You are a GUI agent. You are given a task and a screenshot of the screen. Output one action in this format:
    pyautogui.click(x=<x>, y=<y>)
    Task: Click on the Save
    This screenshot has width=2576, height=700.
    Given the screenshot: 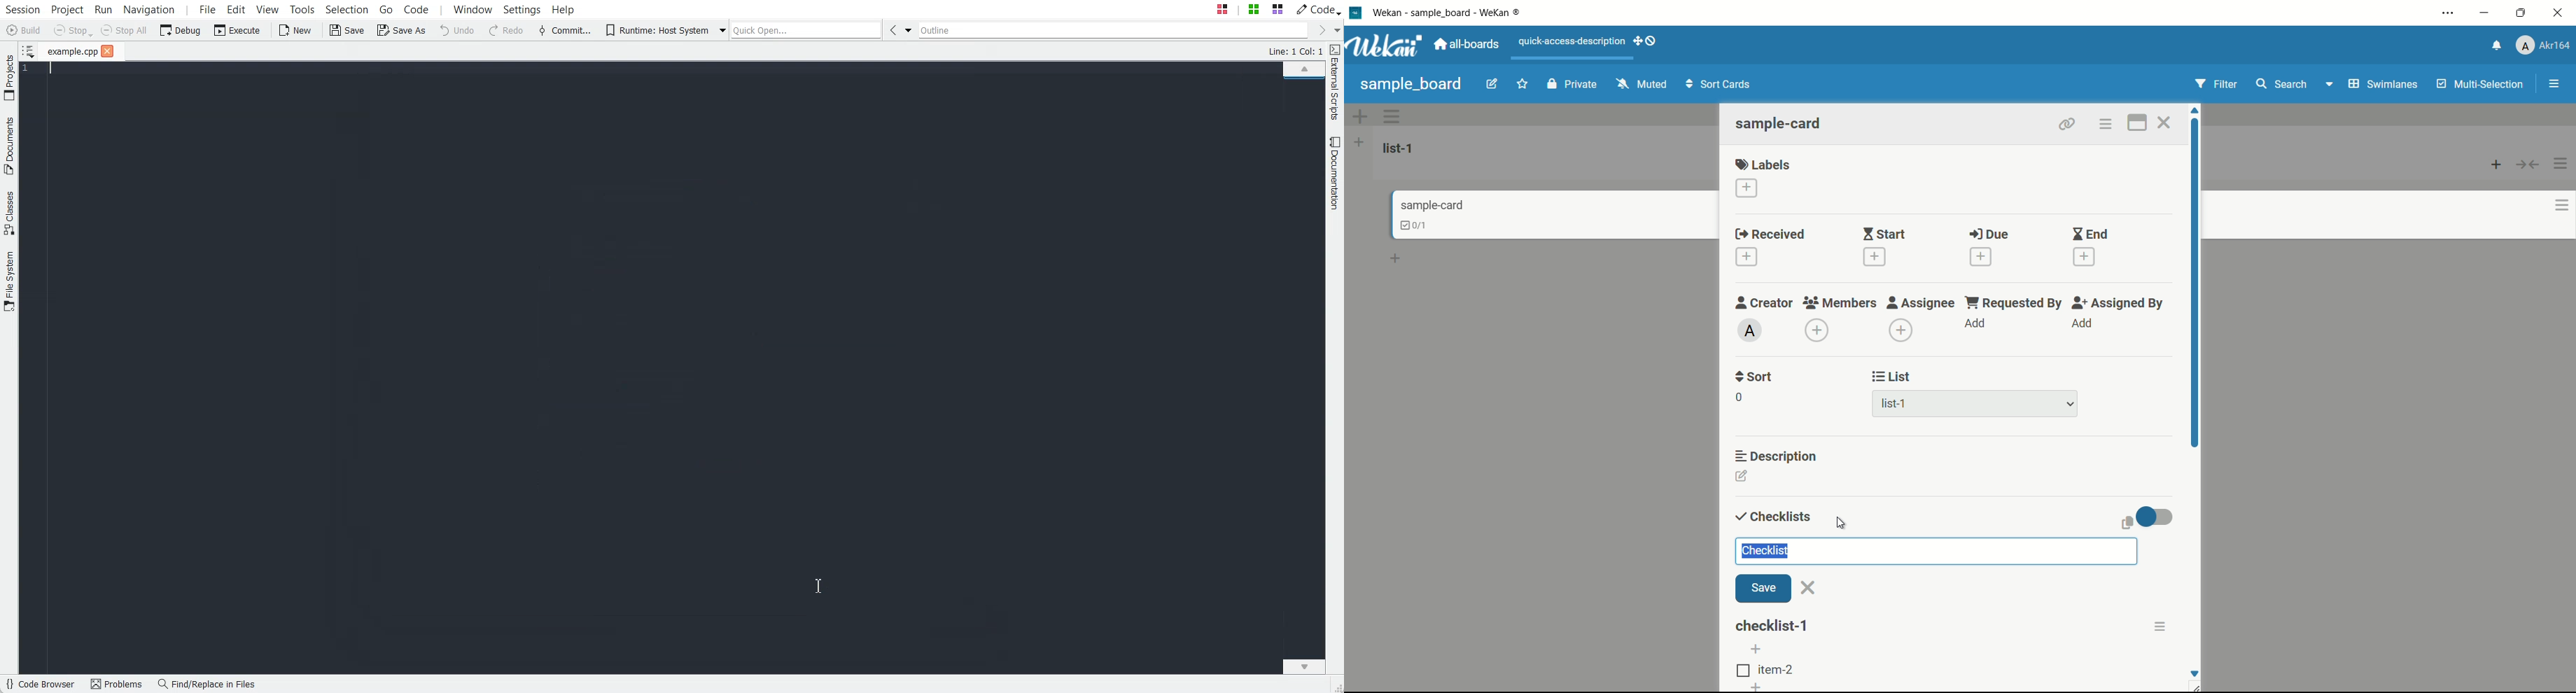 What is the action you would take?
    pyautogui.click(x=347, y=31)
    